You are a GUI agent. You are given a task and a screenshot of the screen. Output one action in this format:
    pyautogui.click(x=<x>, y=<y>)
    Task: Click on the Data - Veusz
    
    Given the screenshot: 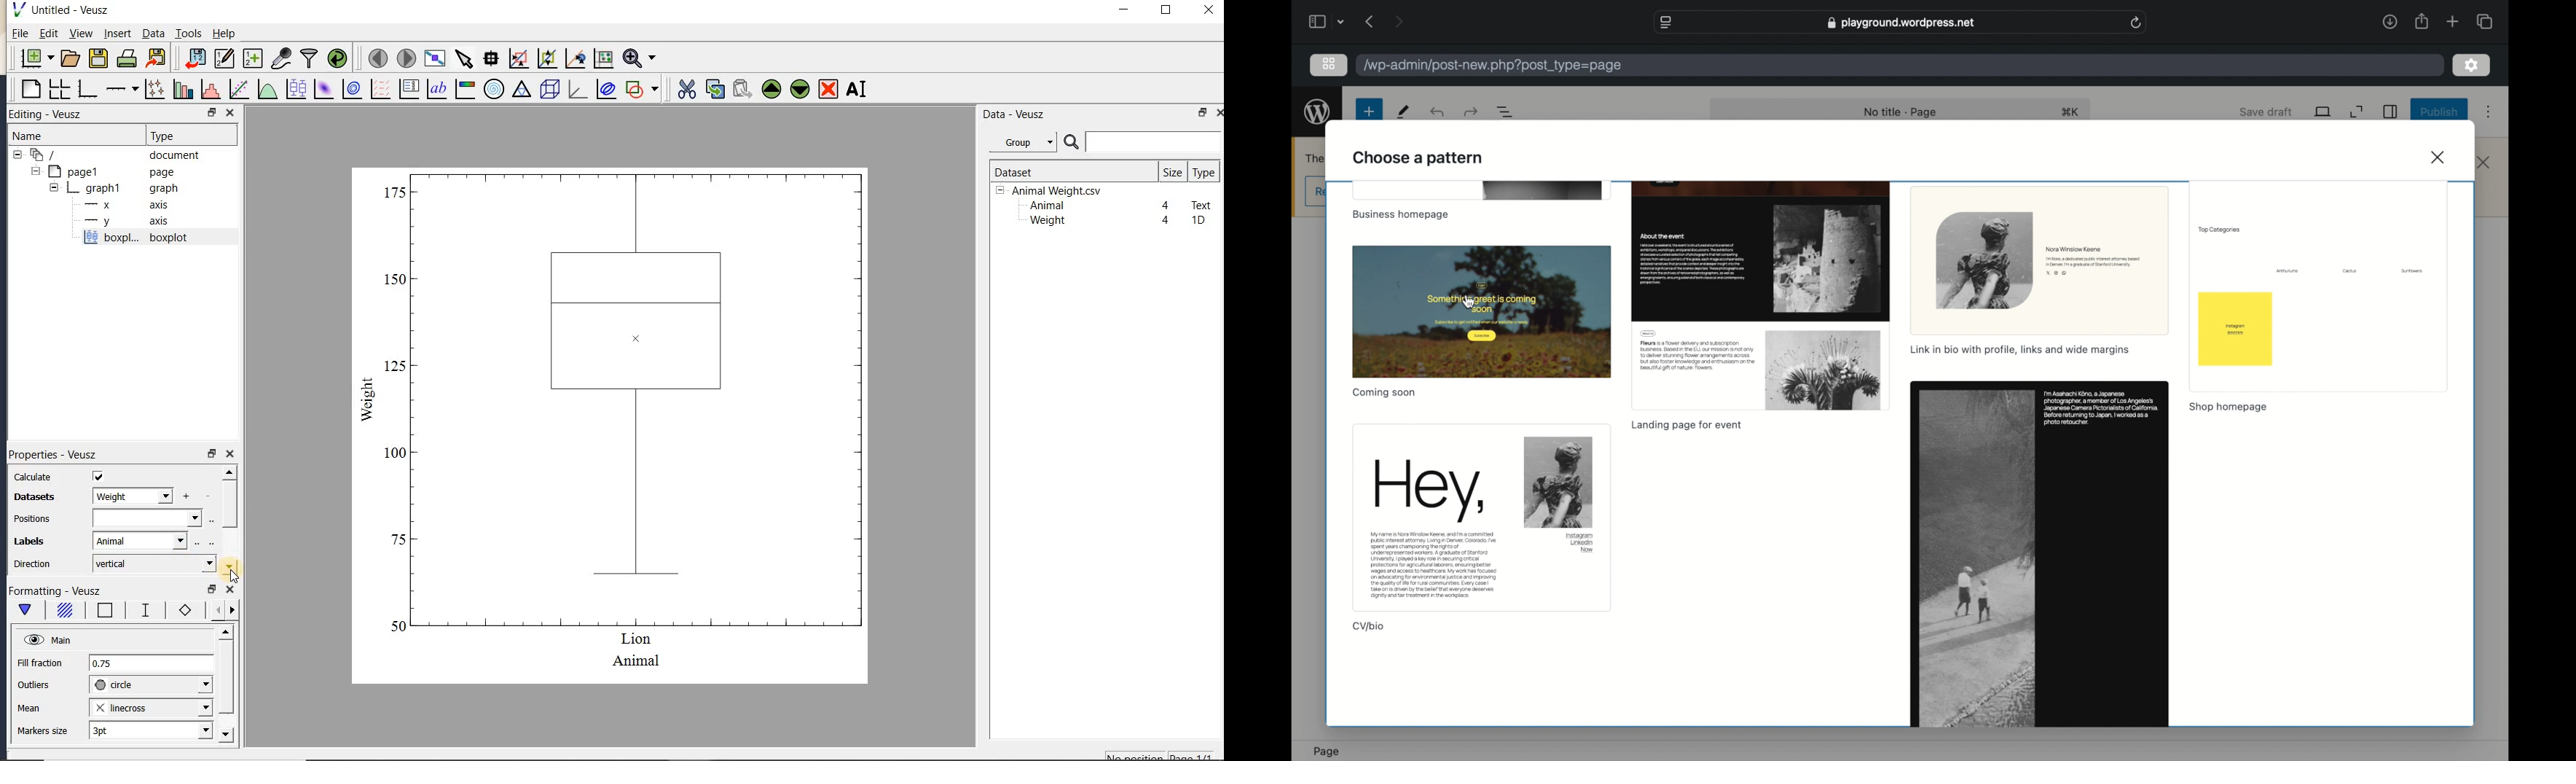 What is the action you would take?
    pyautogui.click(x=1026, y=143)
    